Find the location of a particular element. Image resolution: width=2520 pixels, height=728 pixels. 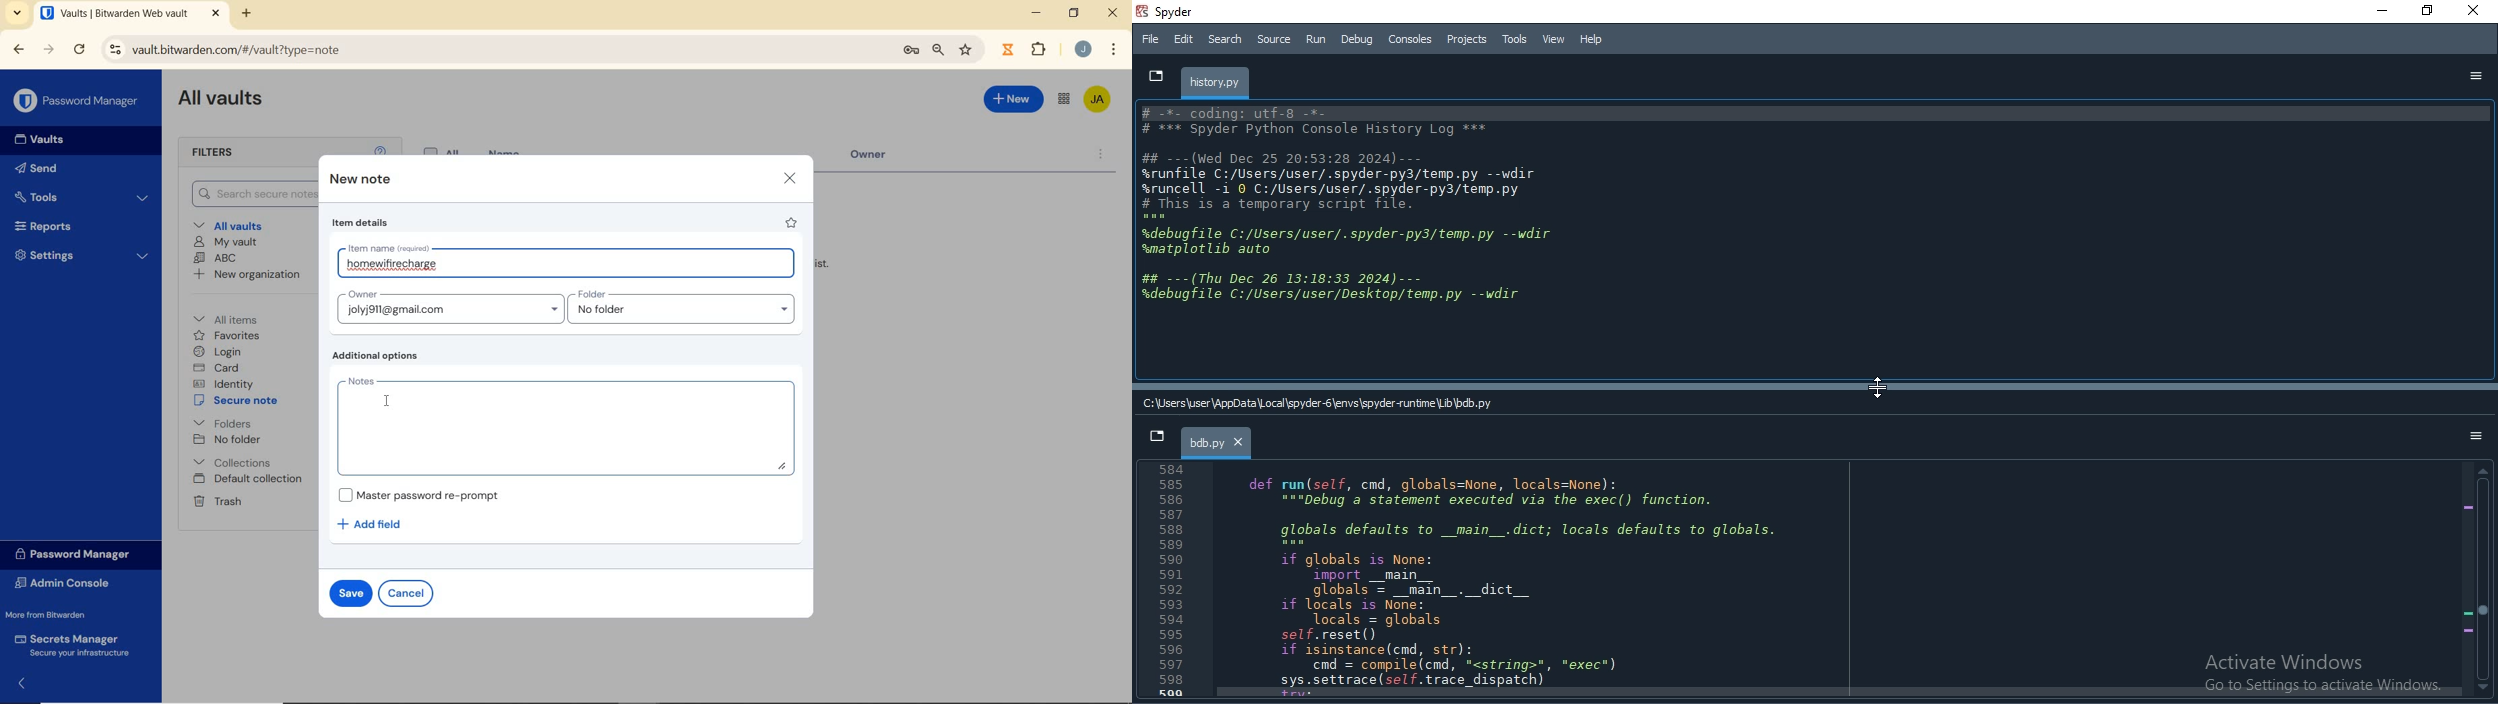

Password Manager is located at coordinates (79, 555).